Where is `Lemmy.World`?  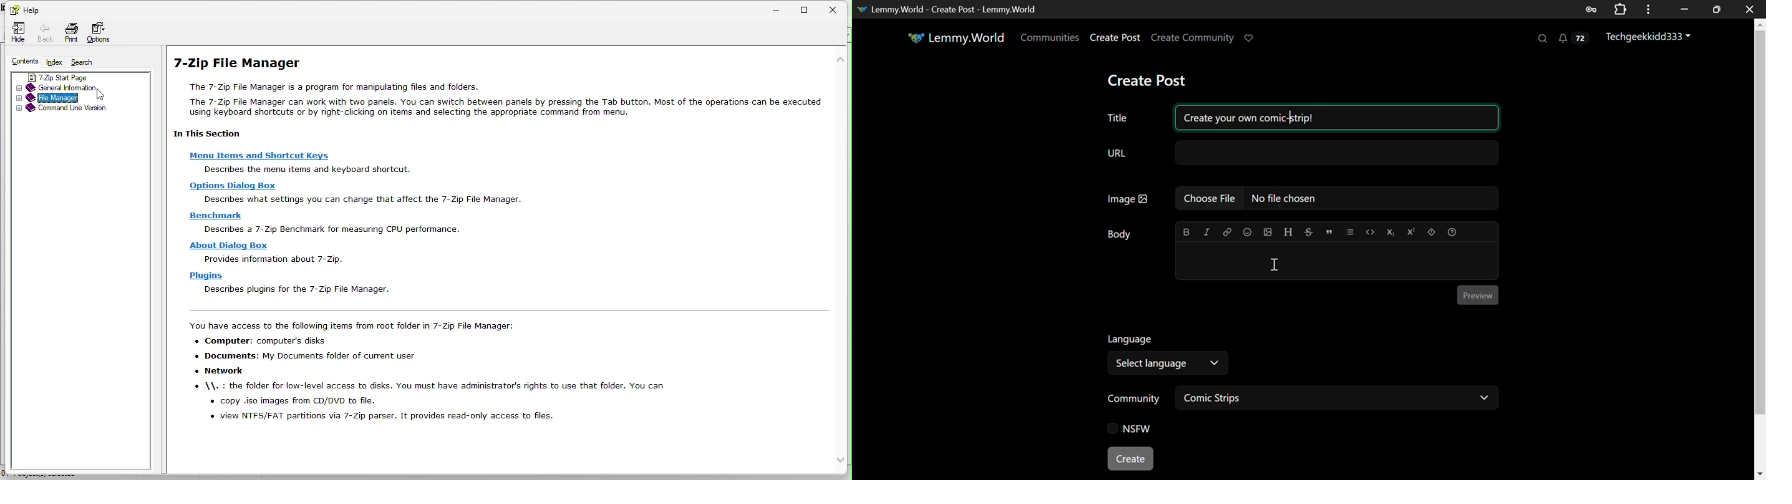 Lemmy.World is located at coordinates (956, 38).